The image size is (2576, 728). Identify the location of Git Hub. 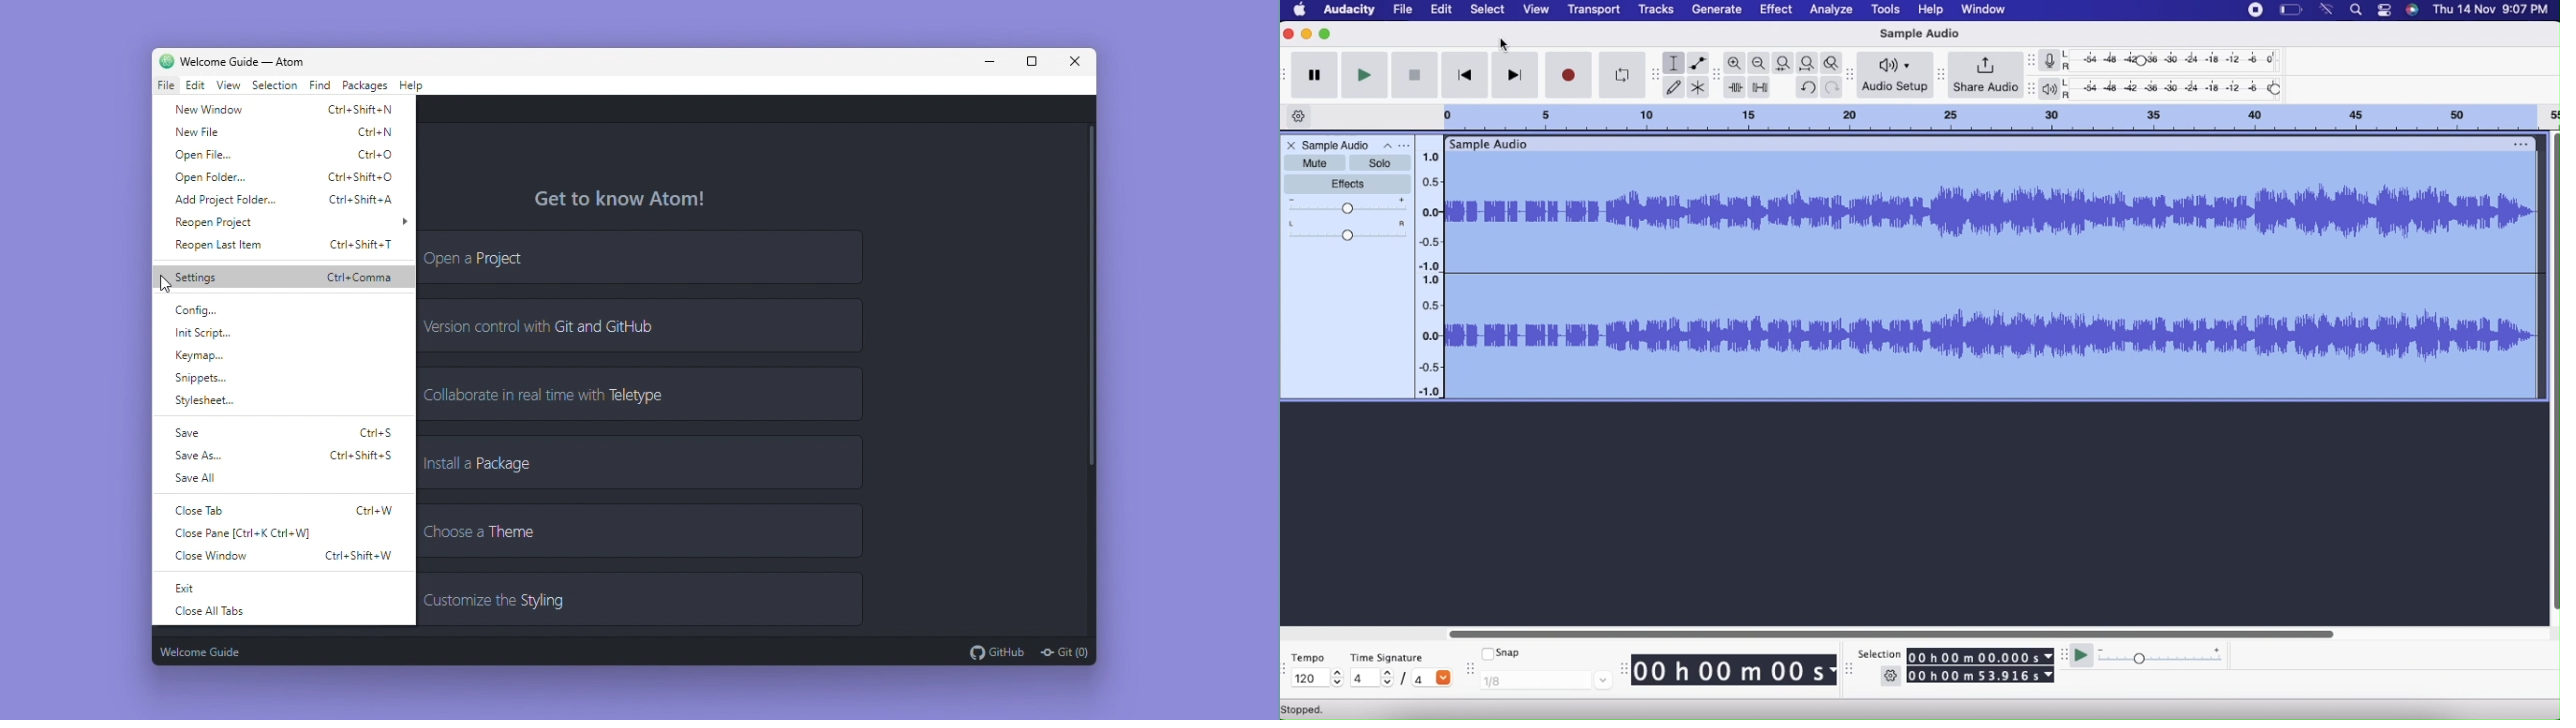
(996, 651).